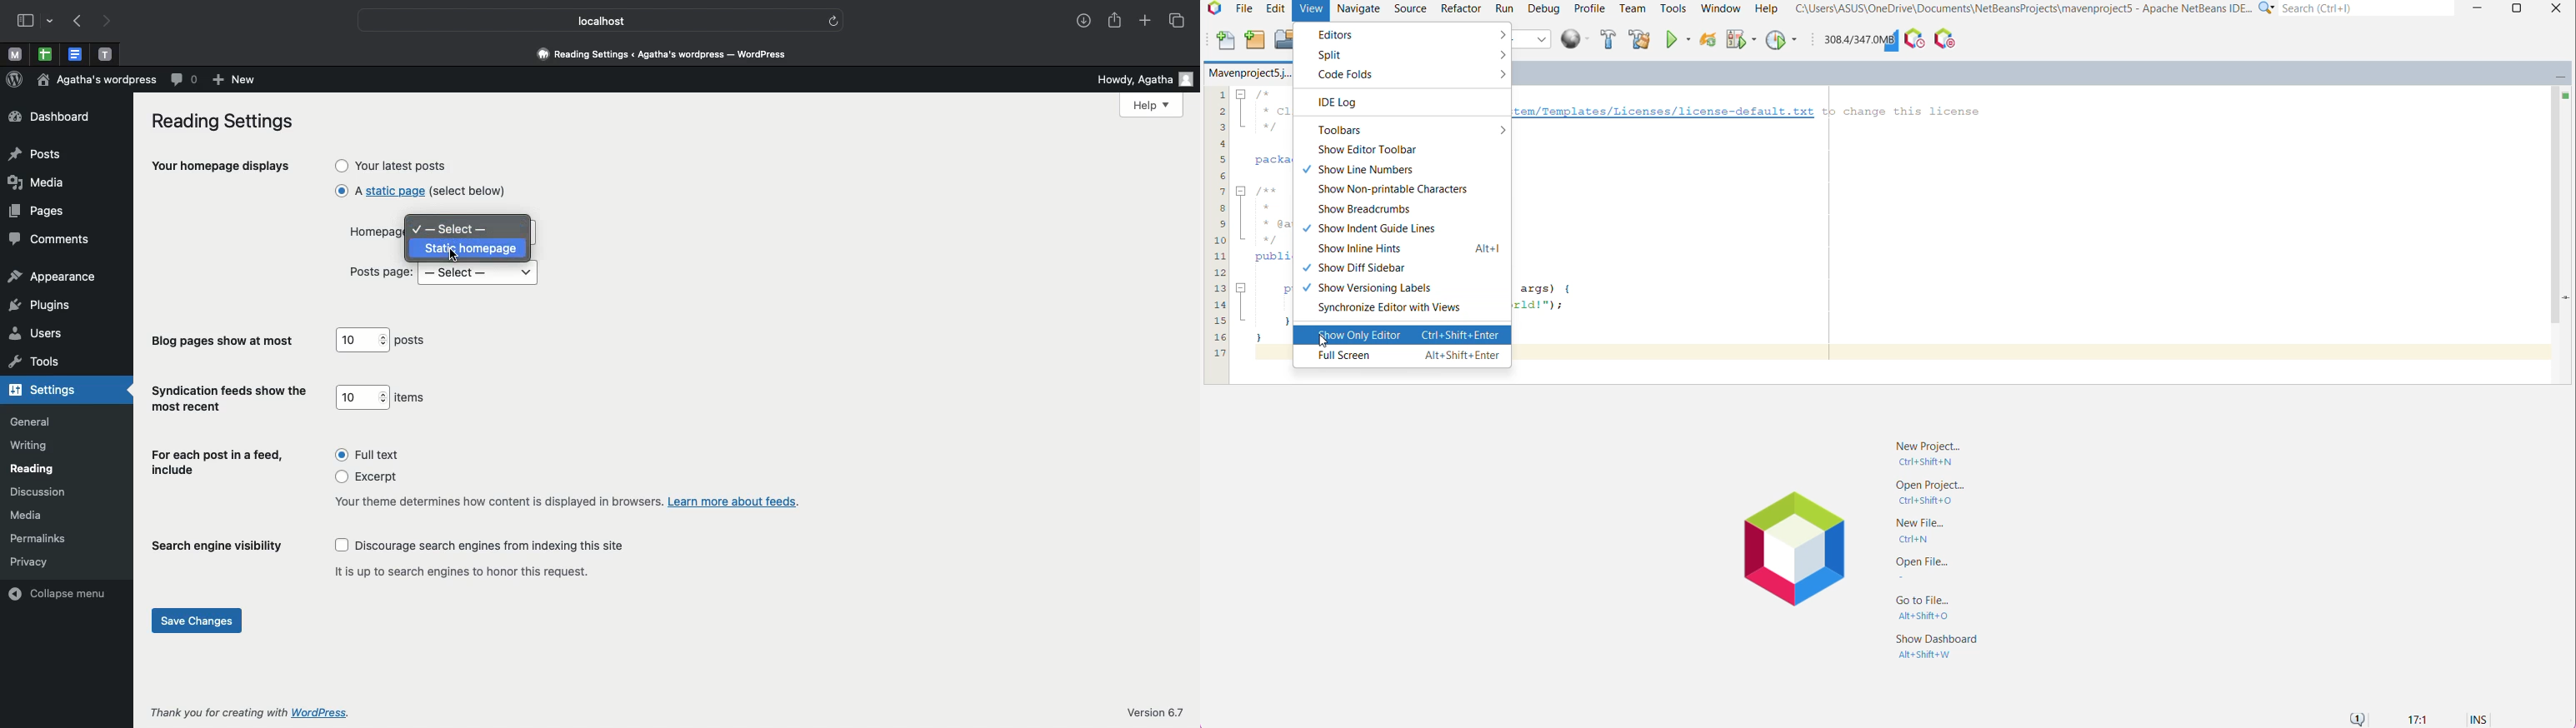  I want to click on Profile, so click(1589, 9).